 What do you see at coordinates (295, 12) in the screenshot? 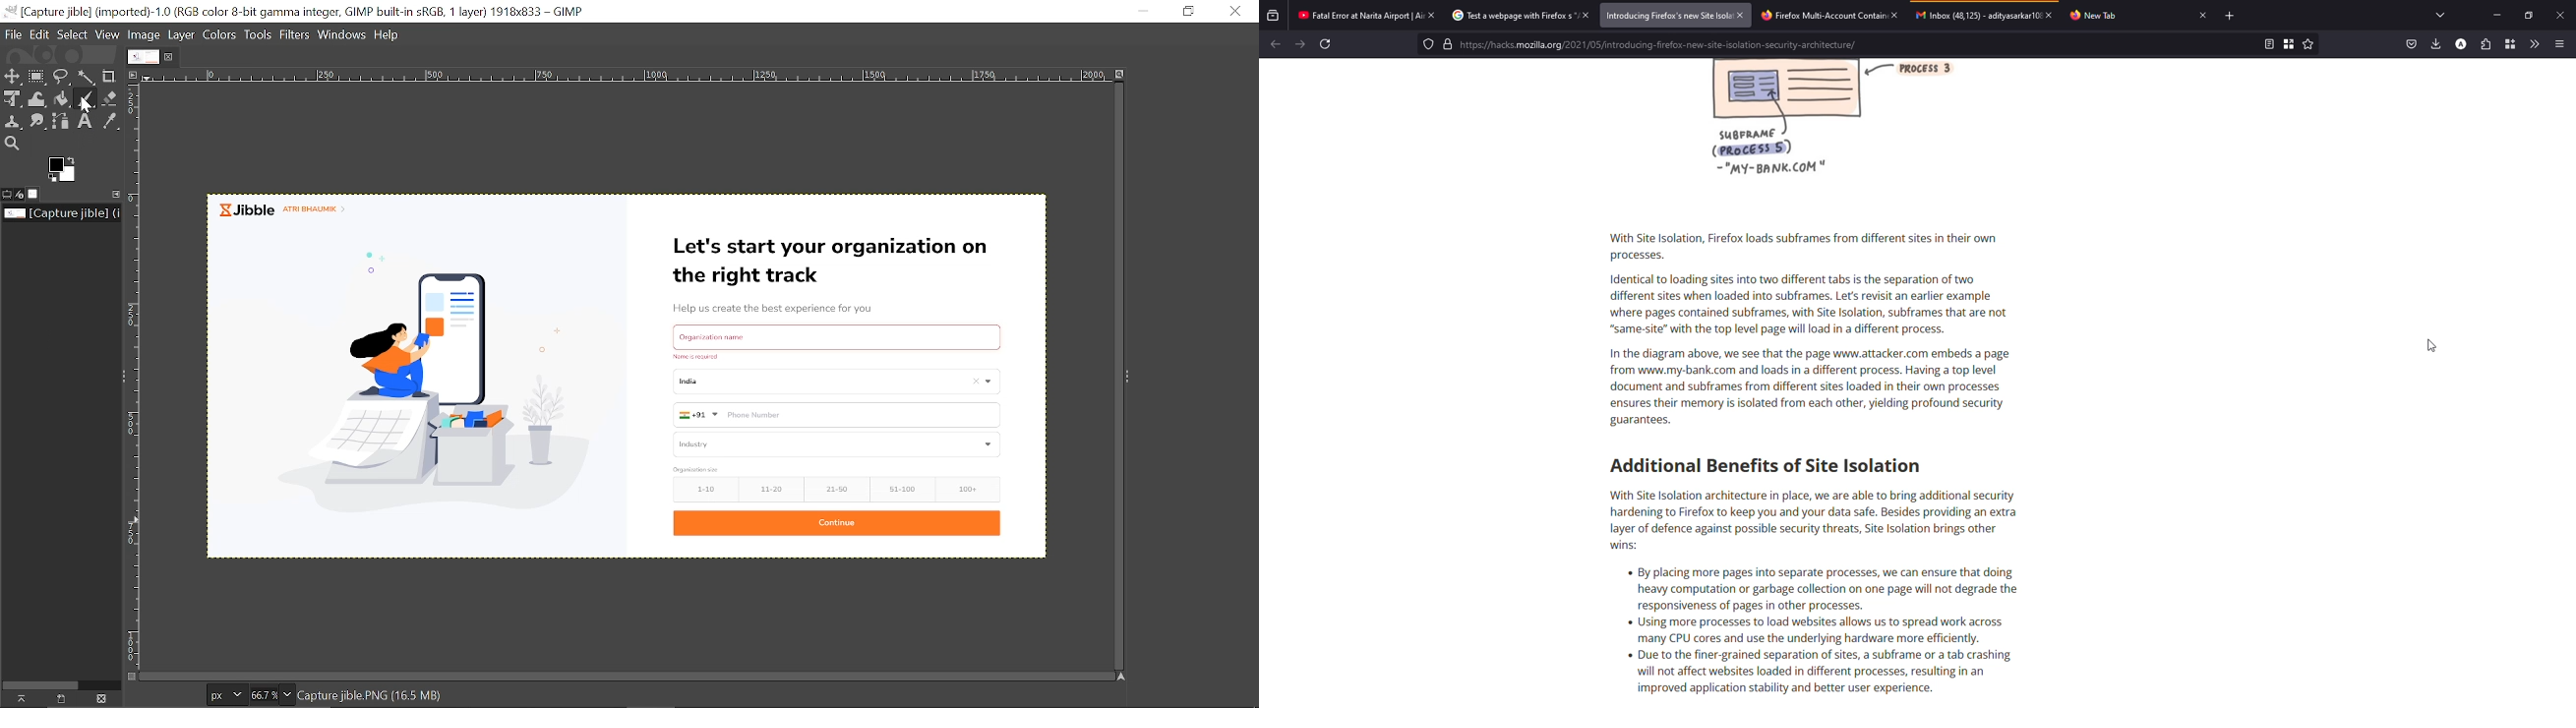
I see `Current window` at bounding box center [295, 12].